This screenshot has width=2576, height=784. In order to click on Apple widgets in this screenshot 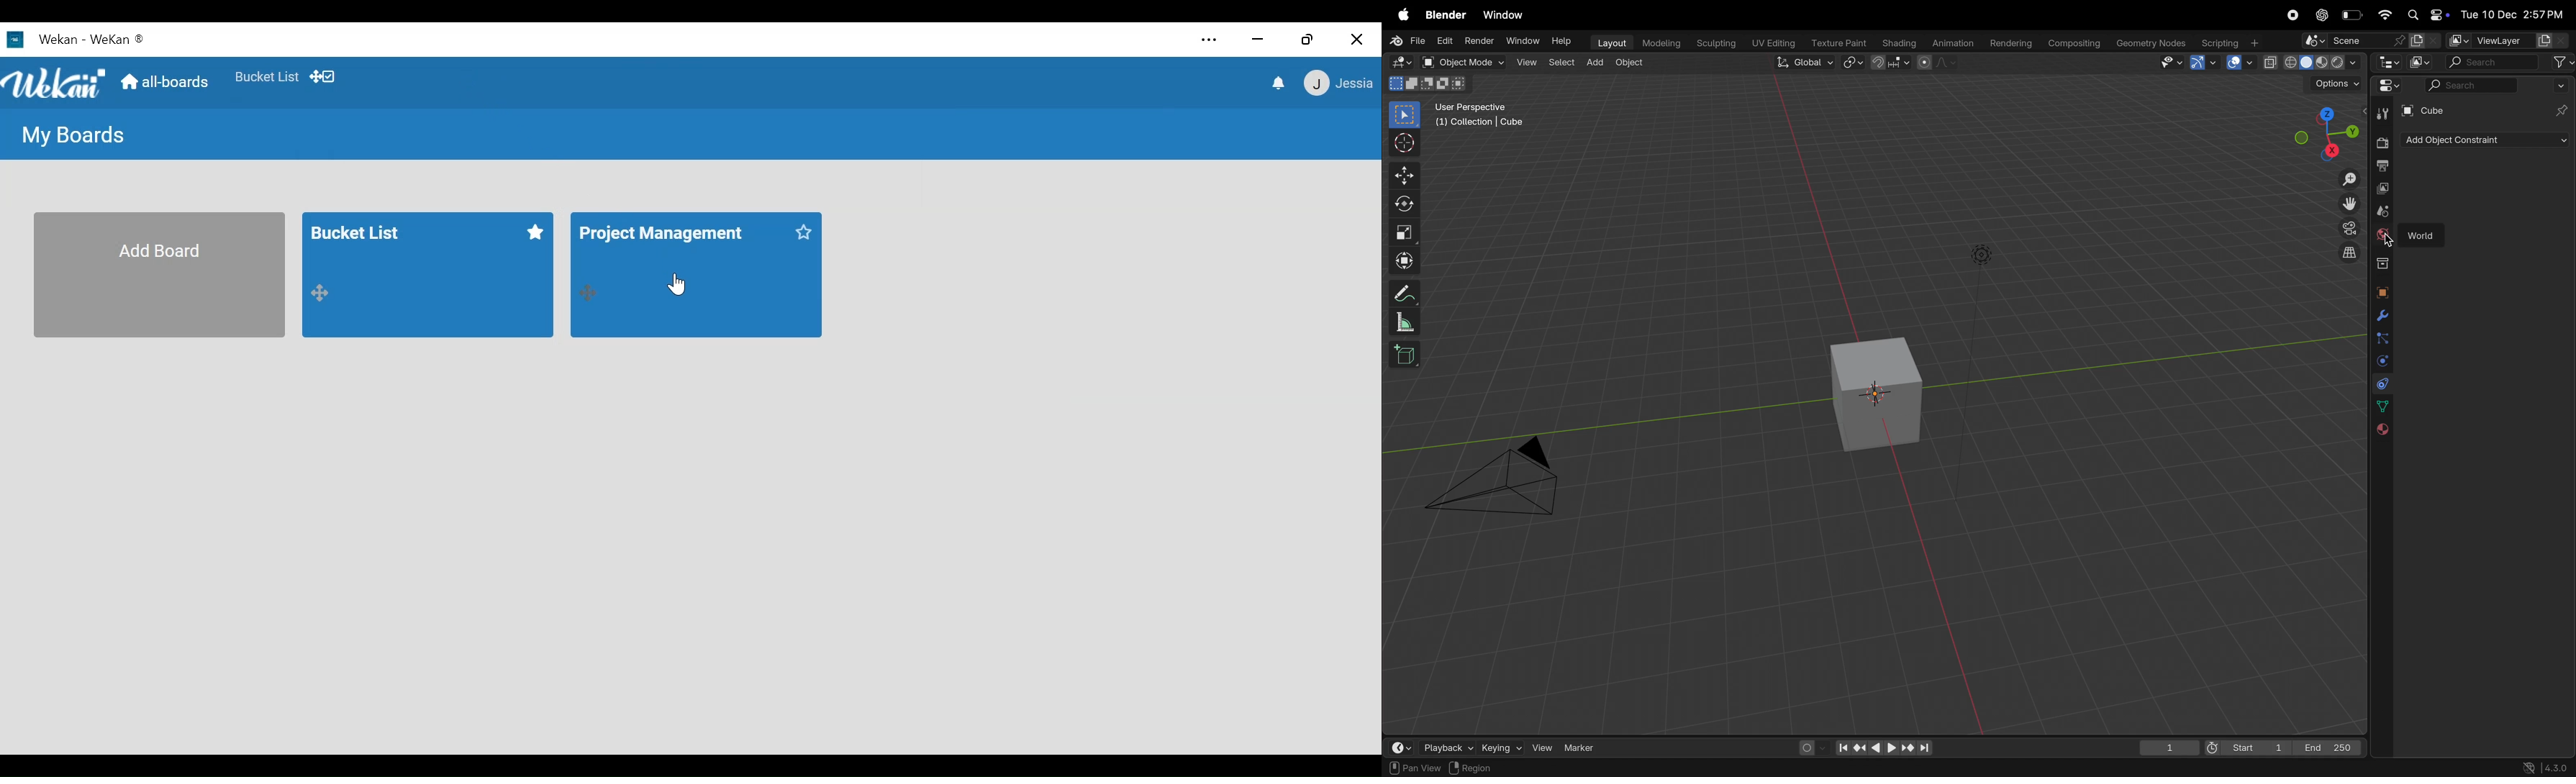, I will do `click(2428, 13)`.